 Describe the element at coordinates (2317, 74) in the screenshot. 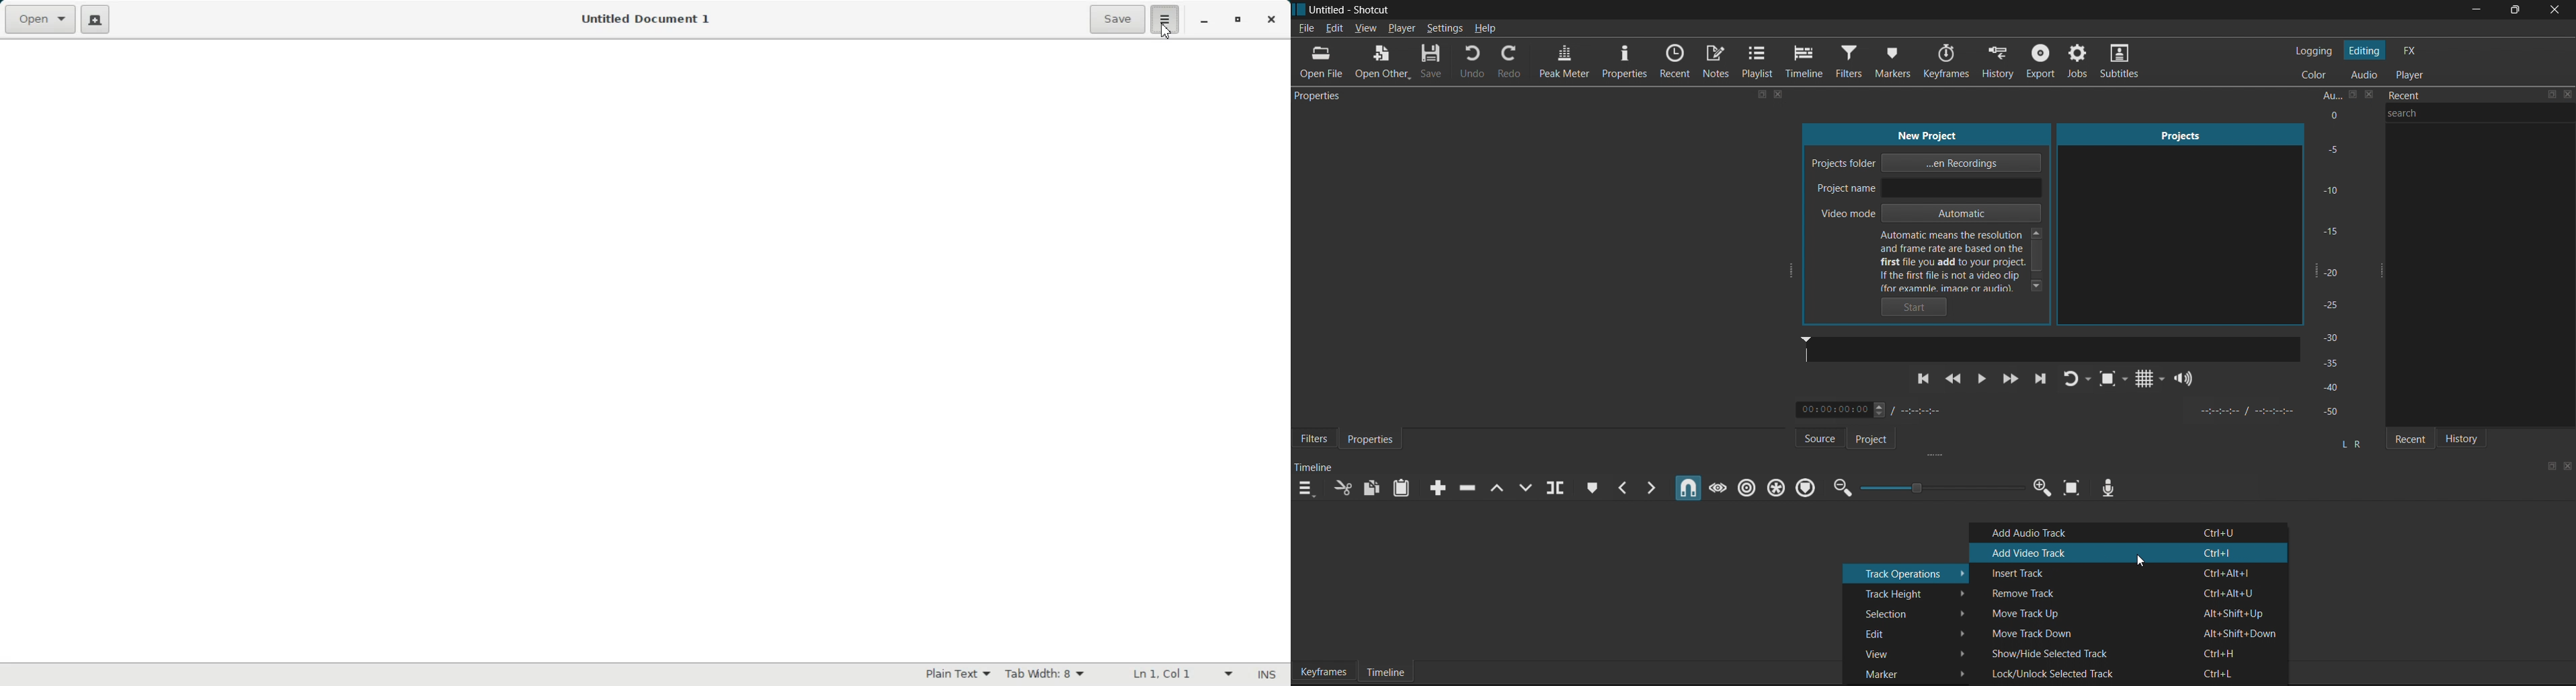

I see `Color` at that location.